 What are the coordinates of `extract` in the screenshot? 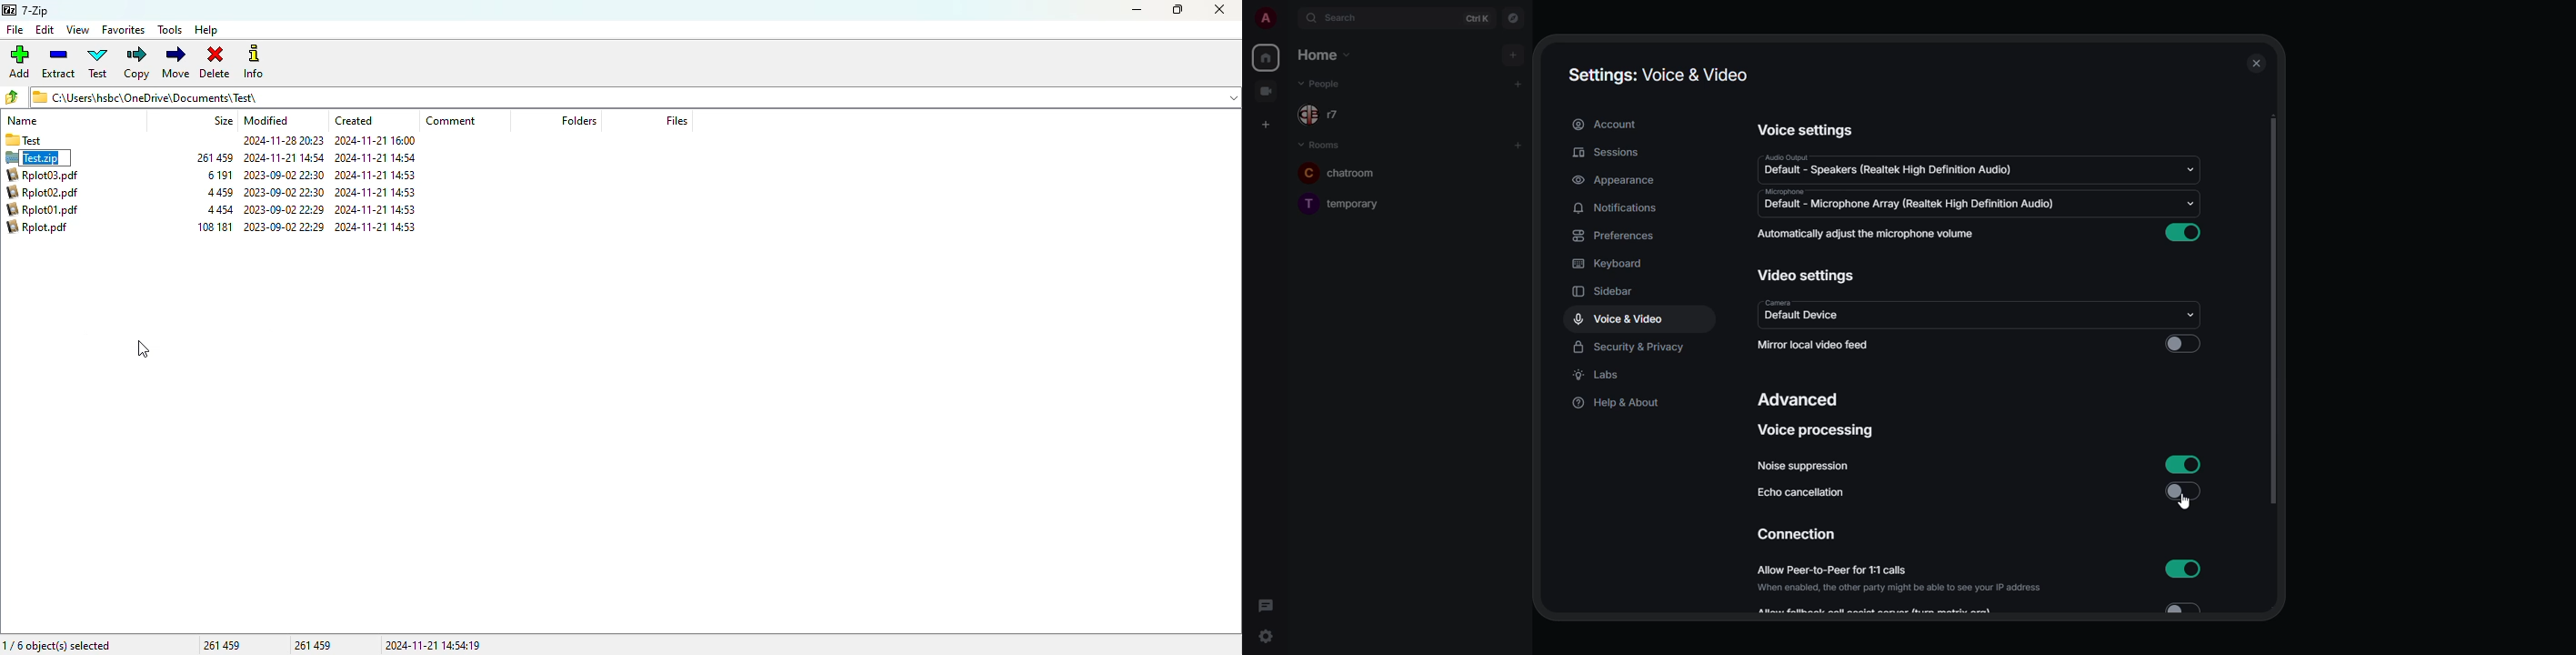 It's located at (59, 63).